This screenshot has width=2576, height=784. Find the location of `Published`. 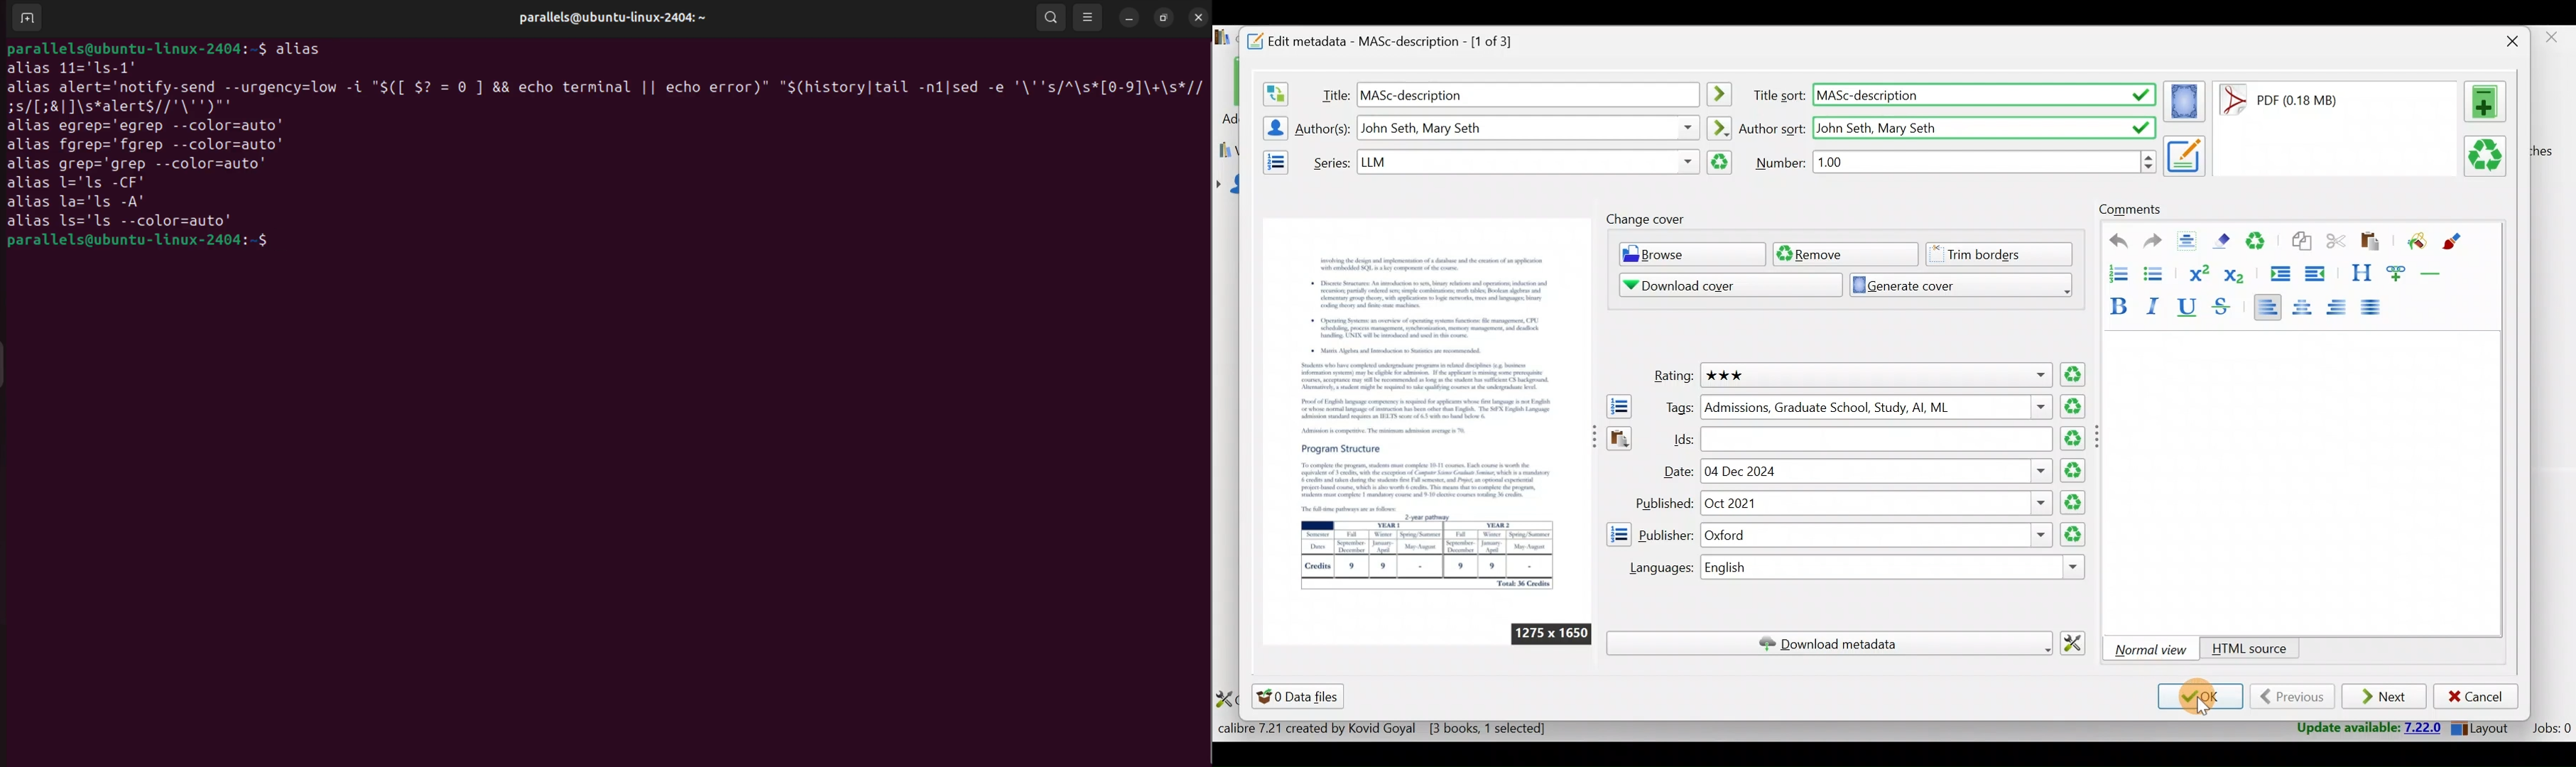

Published is located at coordinates (1663, 504).